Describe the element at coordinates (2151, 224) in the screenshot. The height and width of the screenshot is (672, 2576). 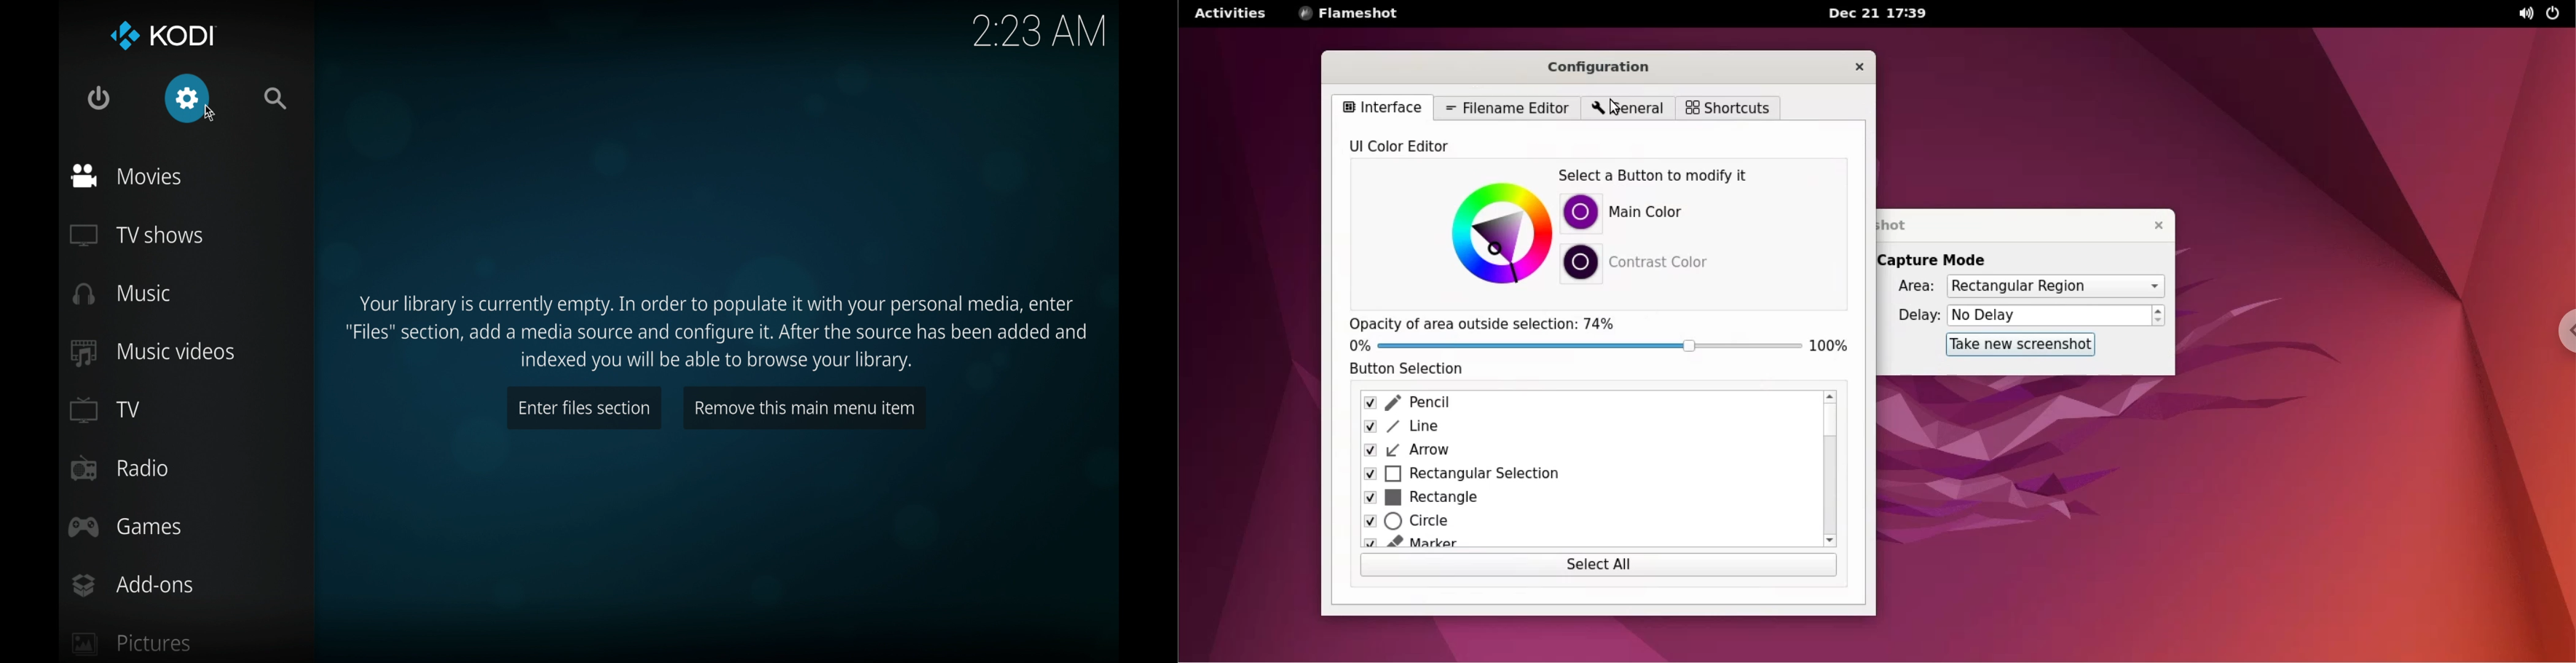
I see `close` at that location.